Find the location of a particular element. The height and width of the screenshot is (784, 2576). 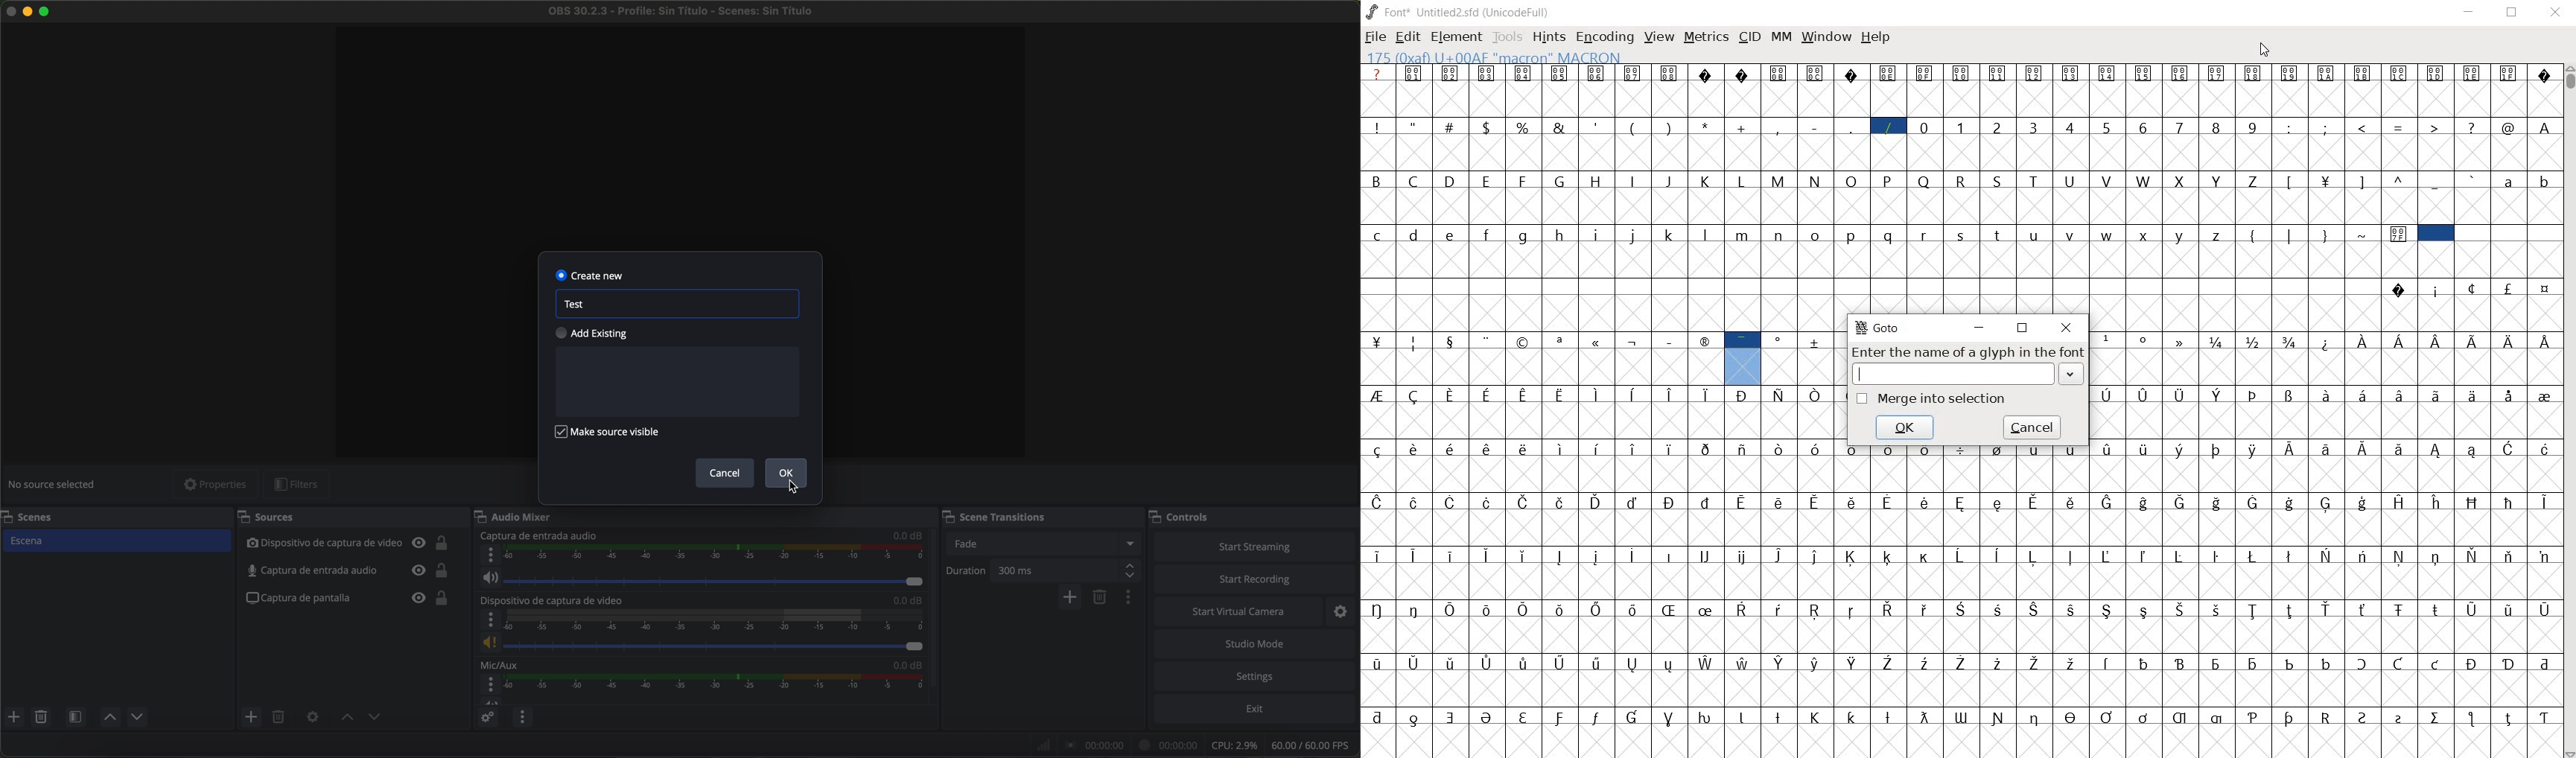

video capture device is located at coordinates (555, 600).